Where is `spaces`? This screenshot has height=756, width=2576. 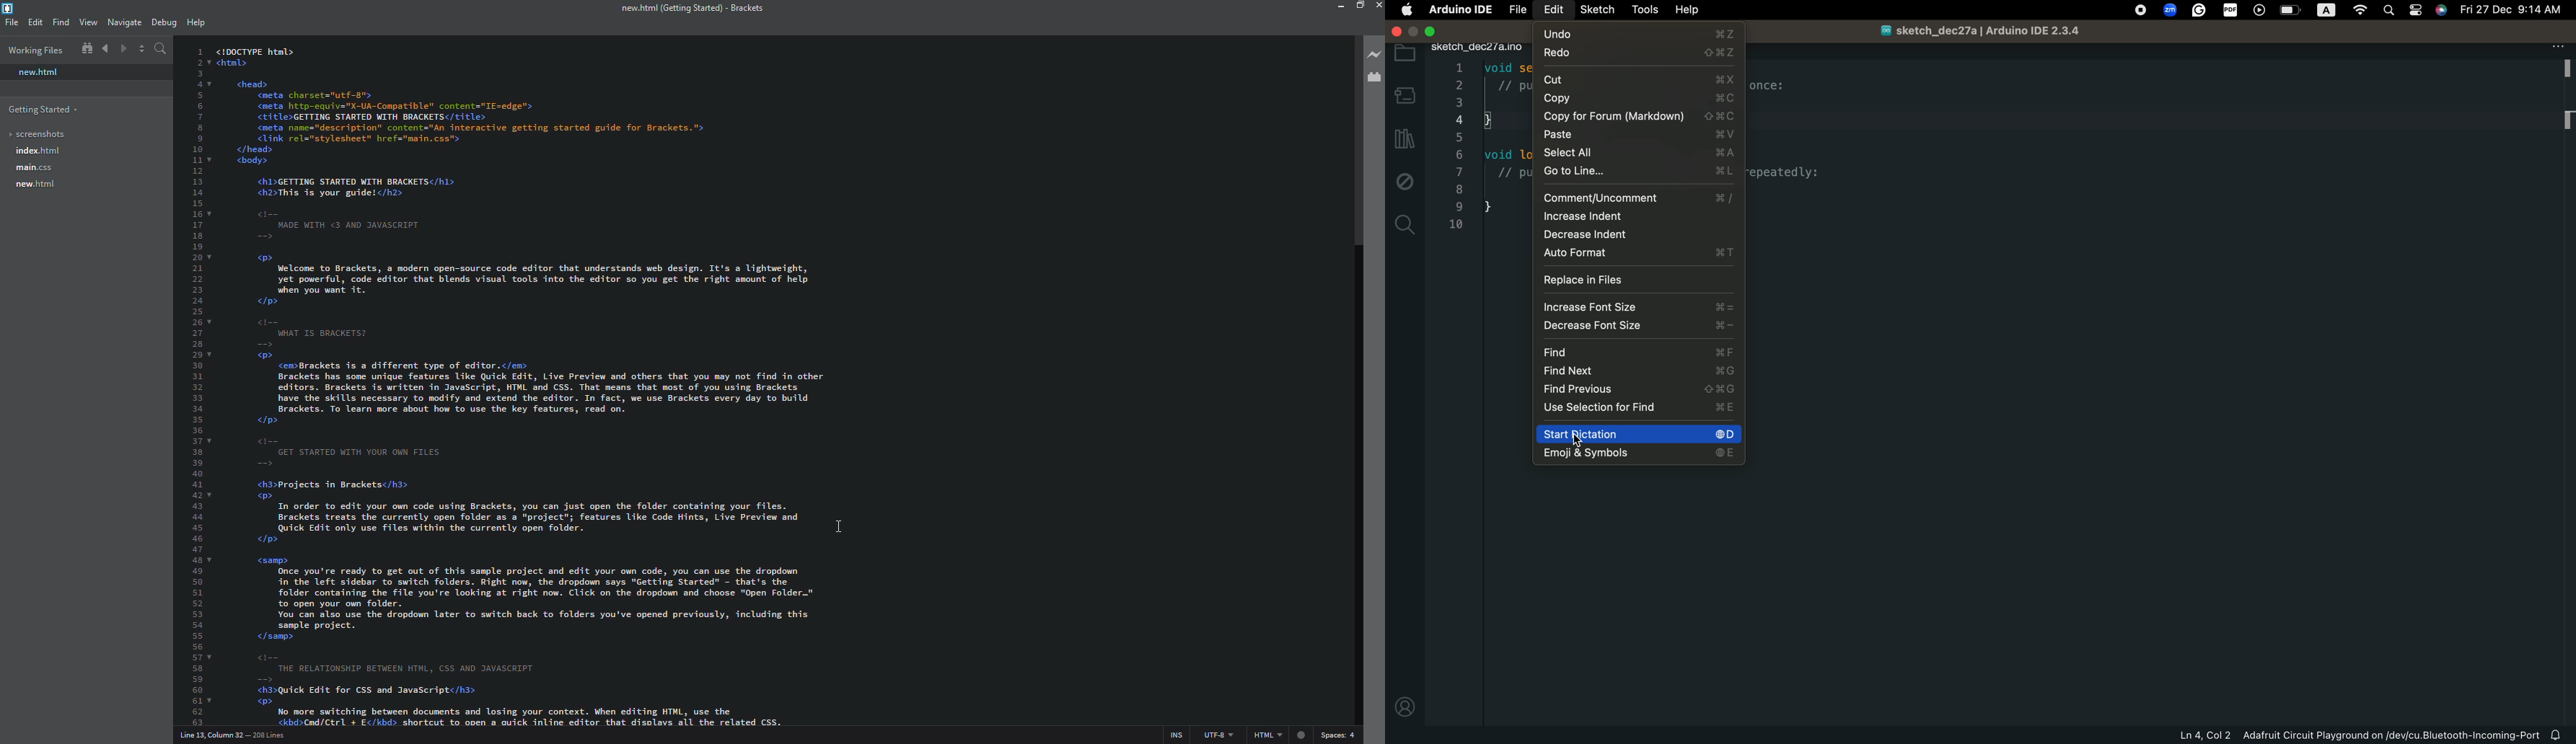
spaces is located at coordinates (1336, 735).